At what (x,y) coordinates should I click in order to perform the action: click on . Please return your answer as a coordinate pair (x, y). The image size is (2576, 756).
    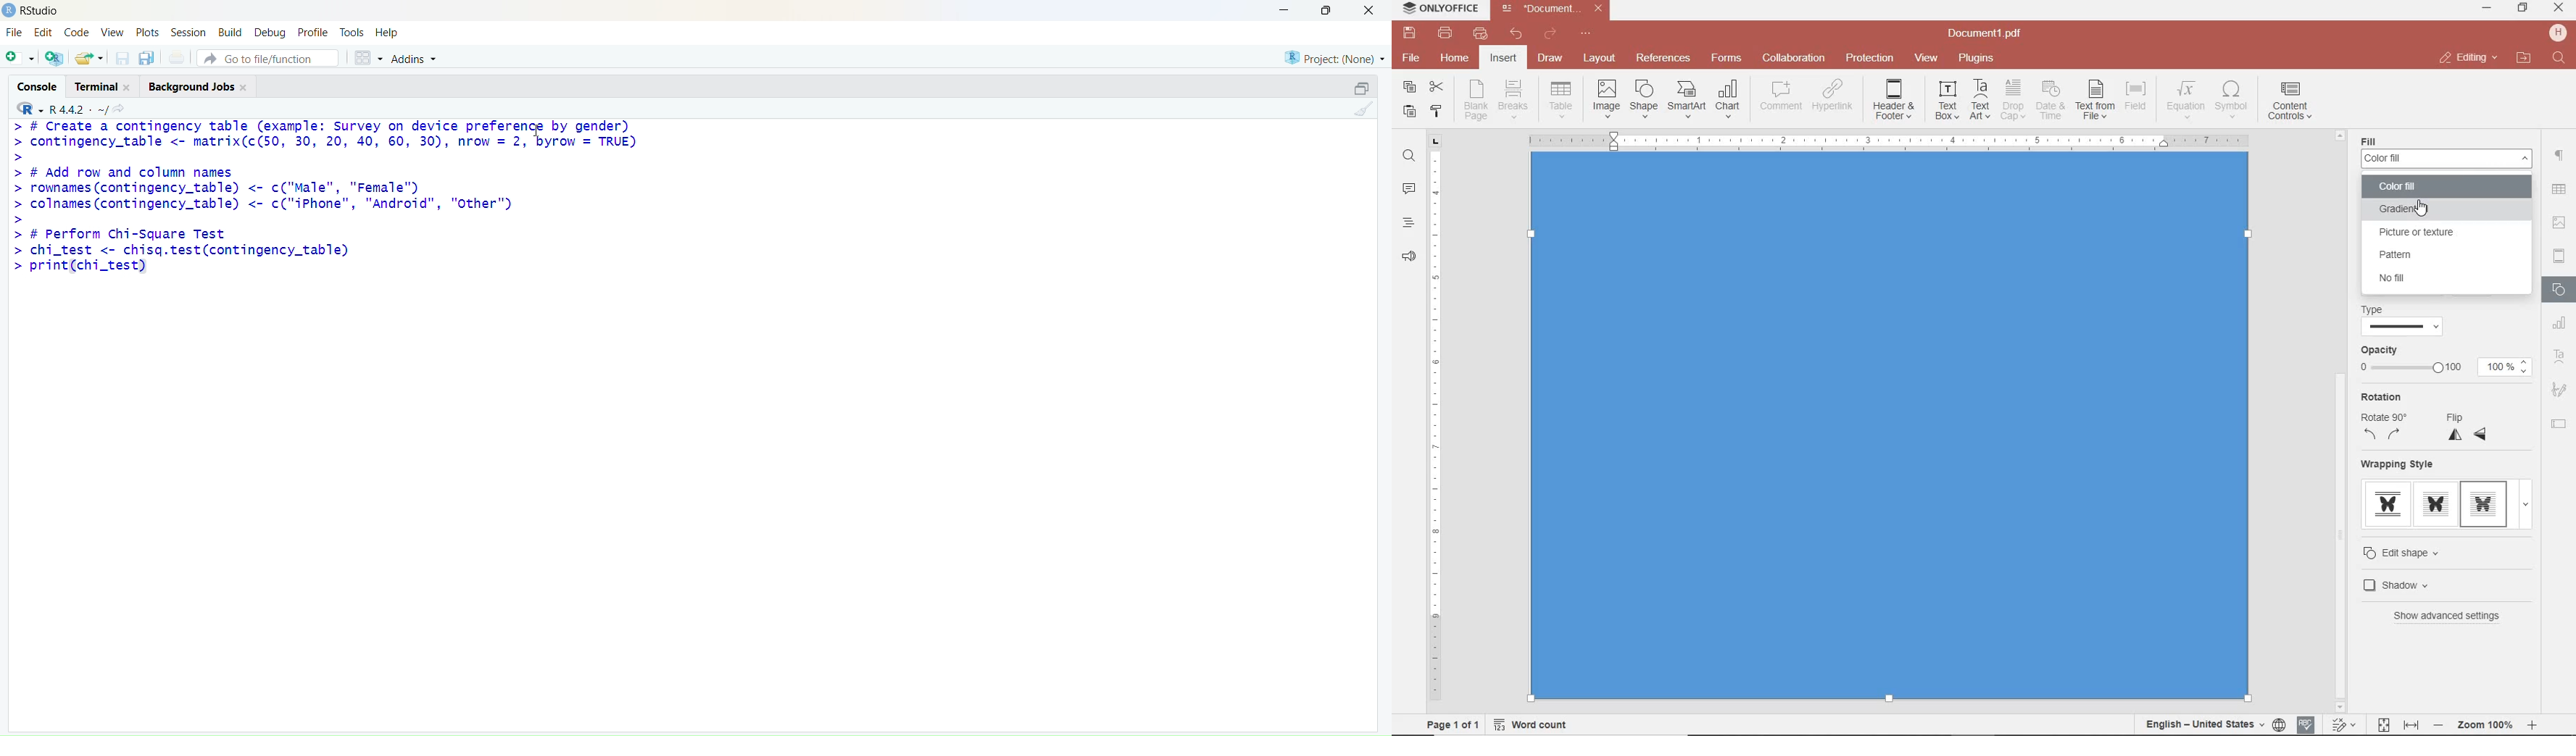
    Looking at the image, I should click on (2424, 209).